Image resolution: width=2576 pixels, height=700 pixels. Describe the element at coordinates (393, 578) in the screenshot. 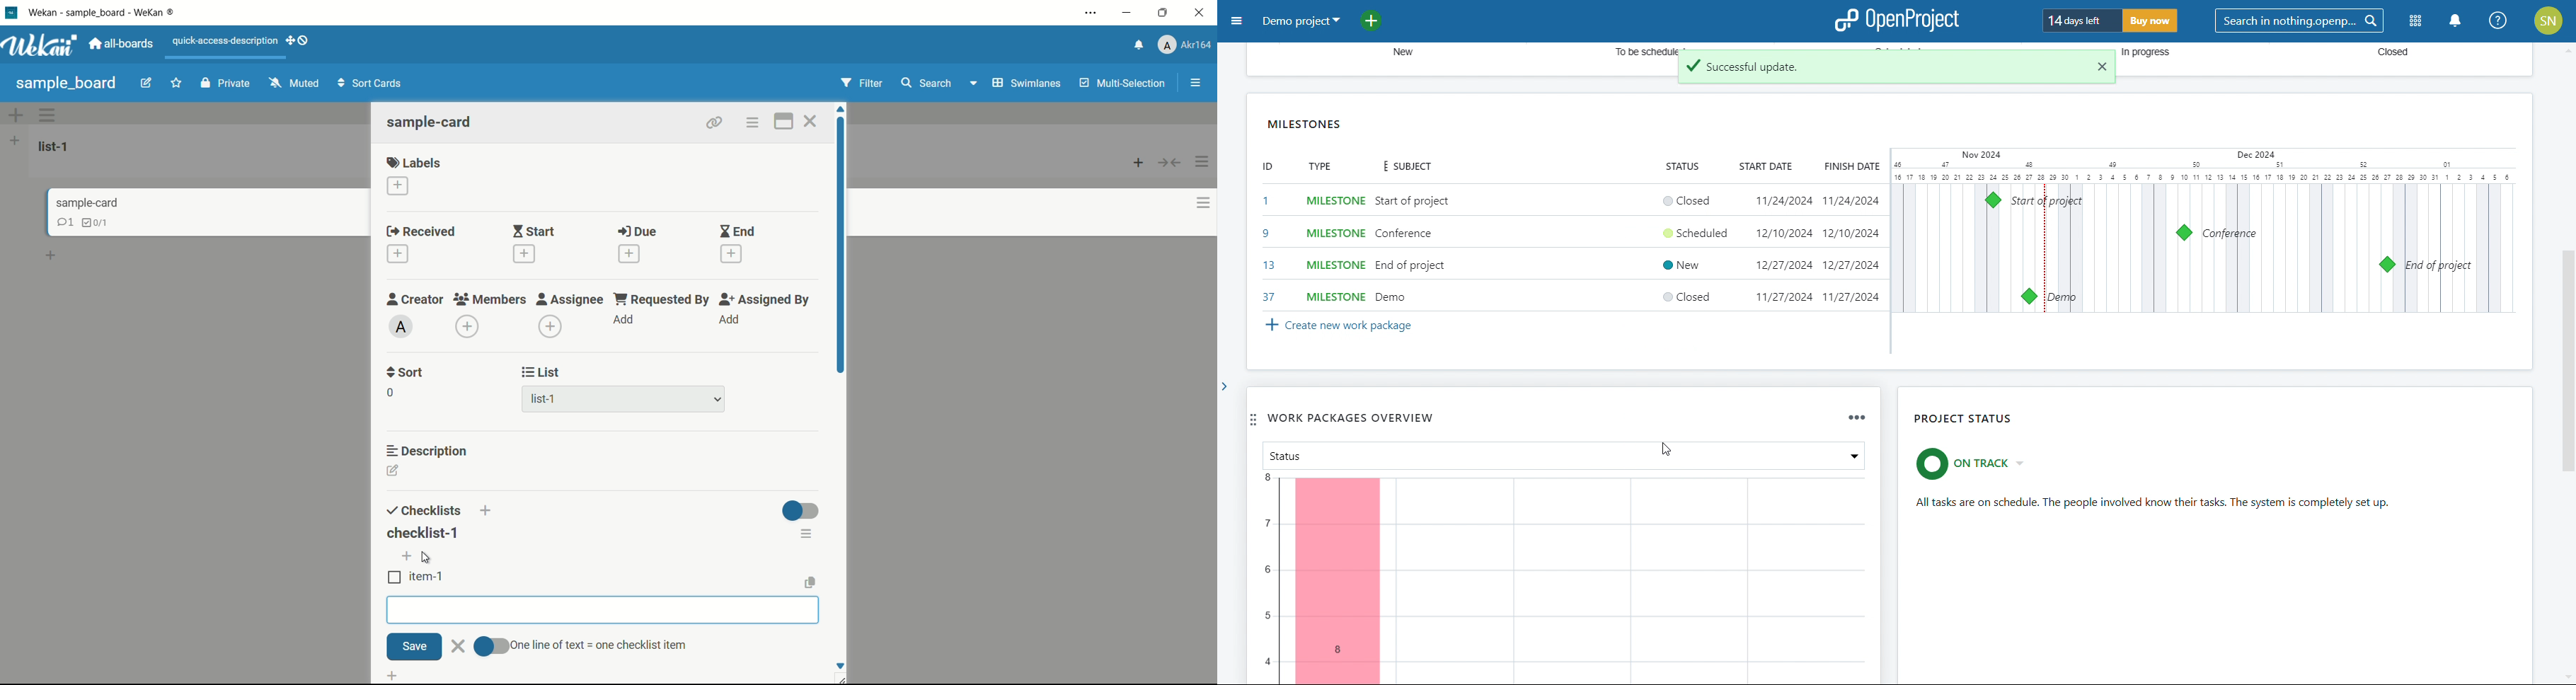

I see `checkbox` at that location.